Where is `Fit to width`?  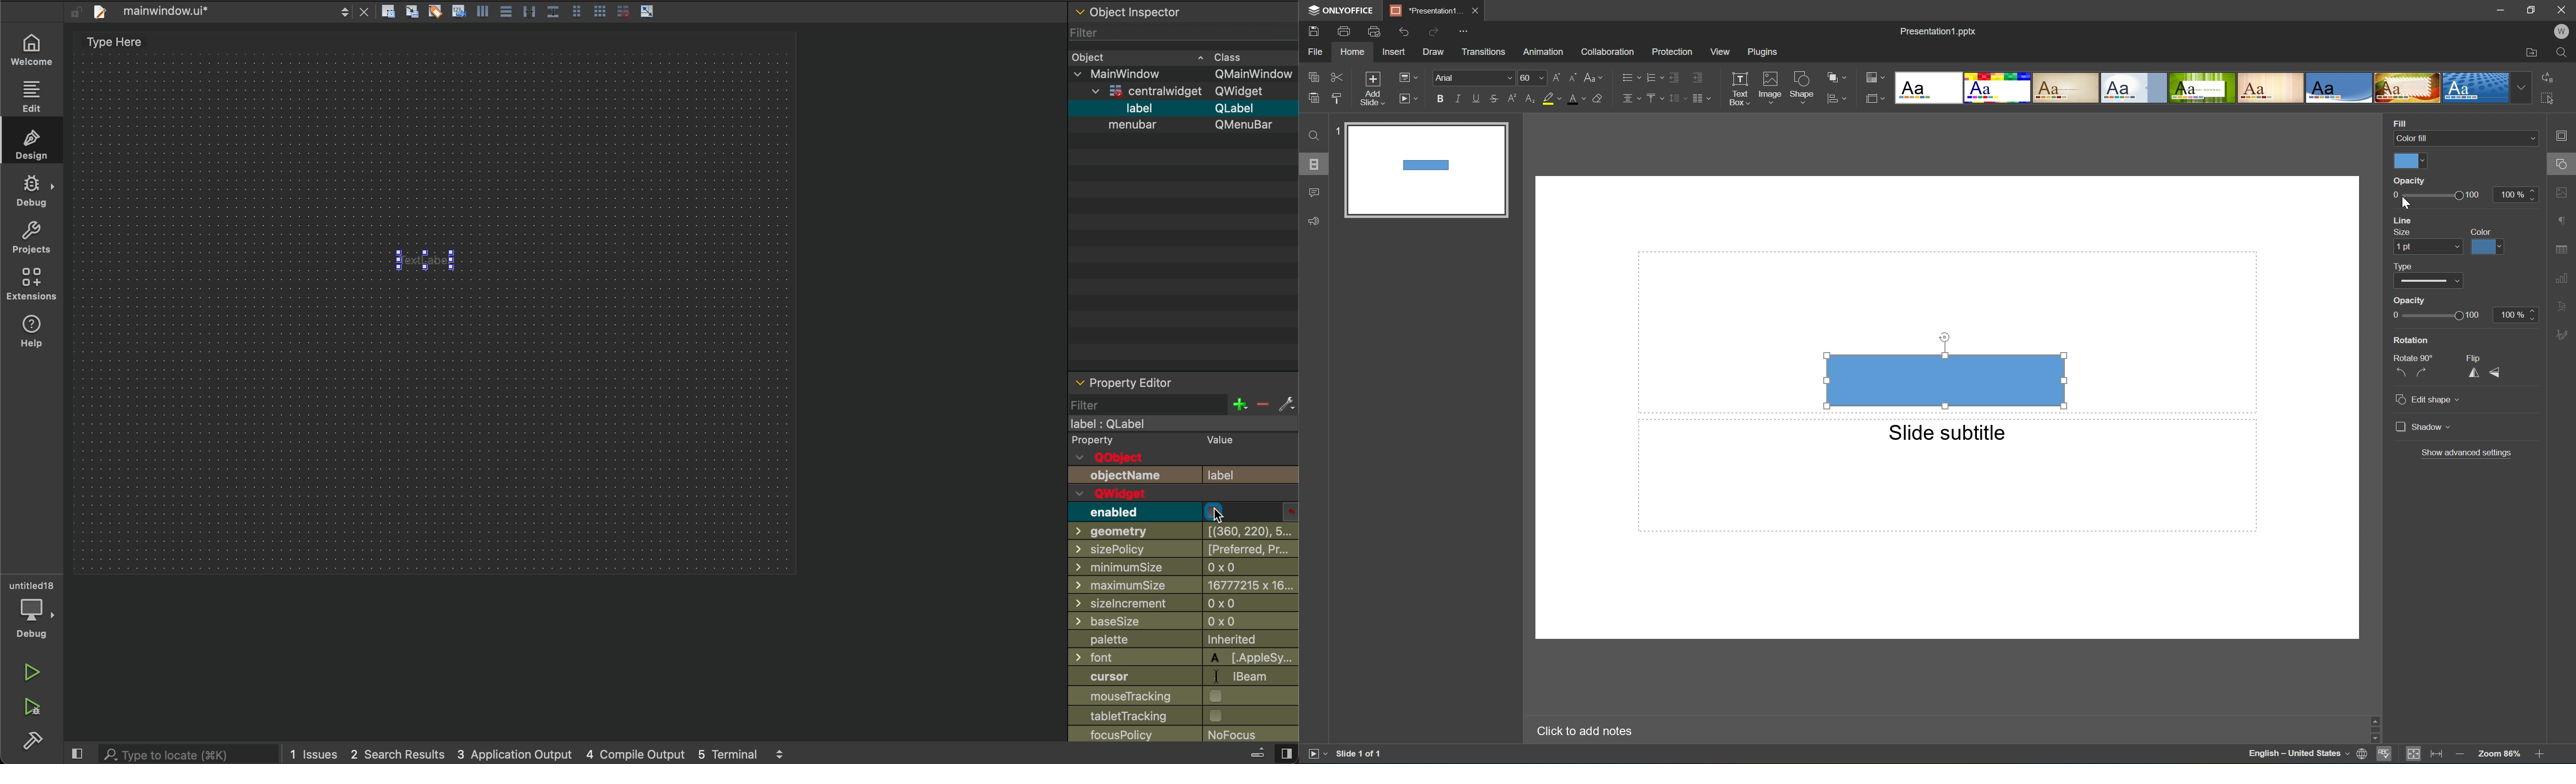 Fit to width is located at coordinates (2437, 755).